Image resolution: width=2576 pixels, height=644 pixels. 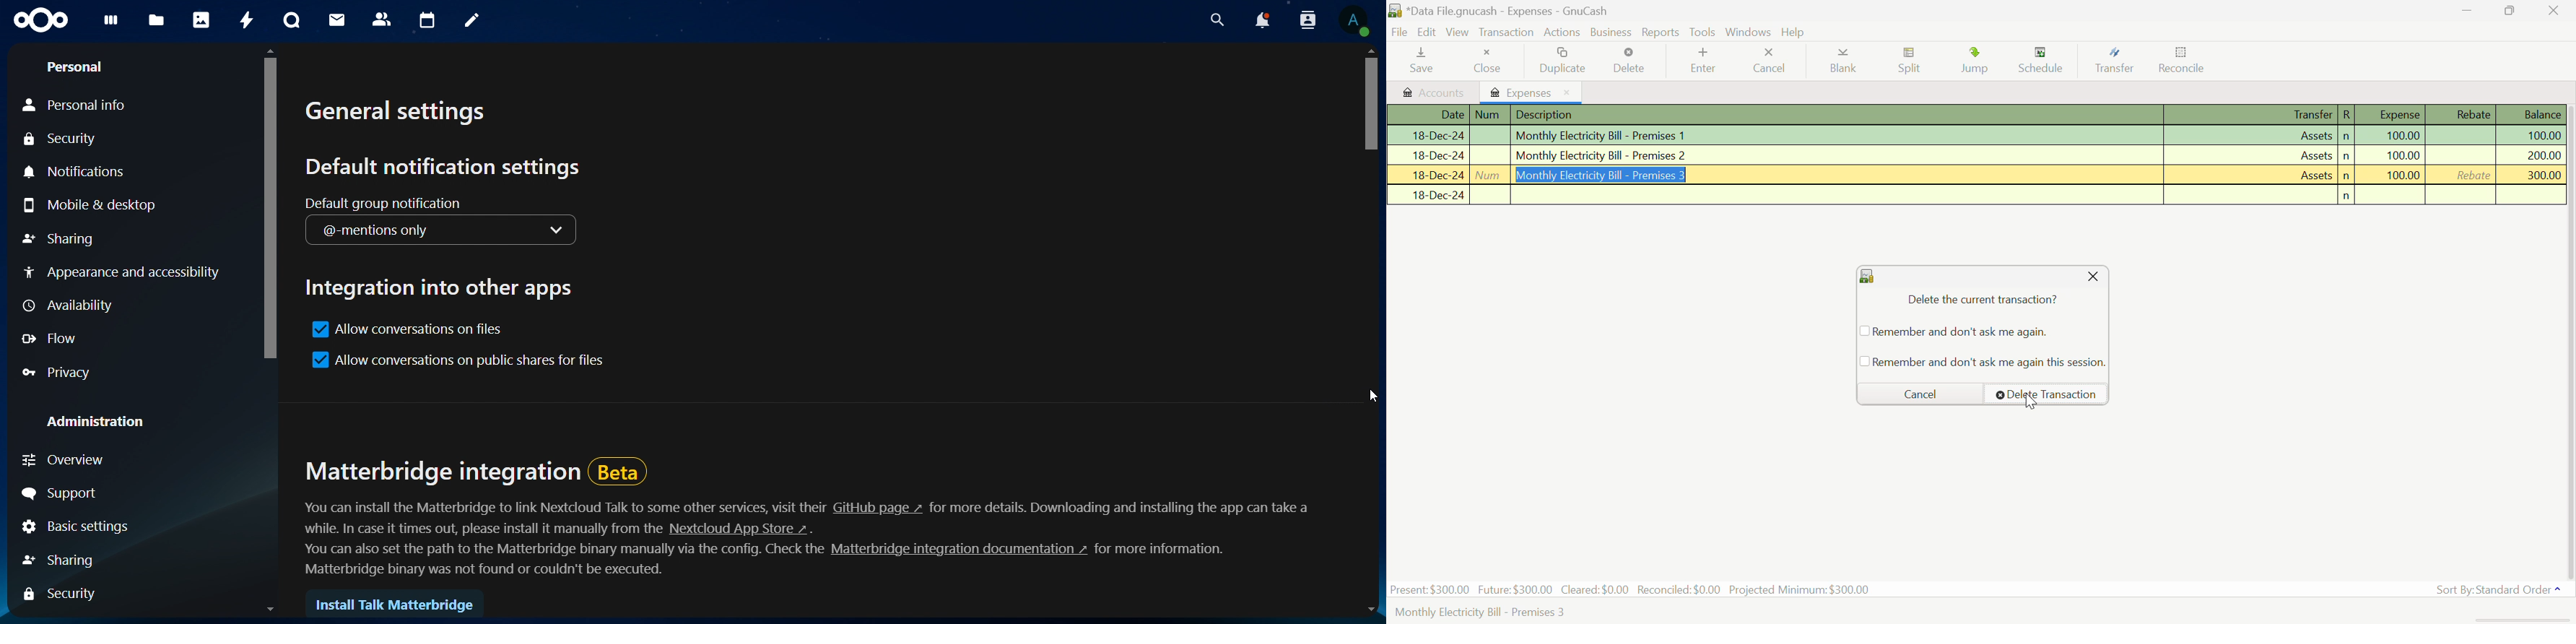 I want to click on @-mentions only, so click(x=448, y=233).